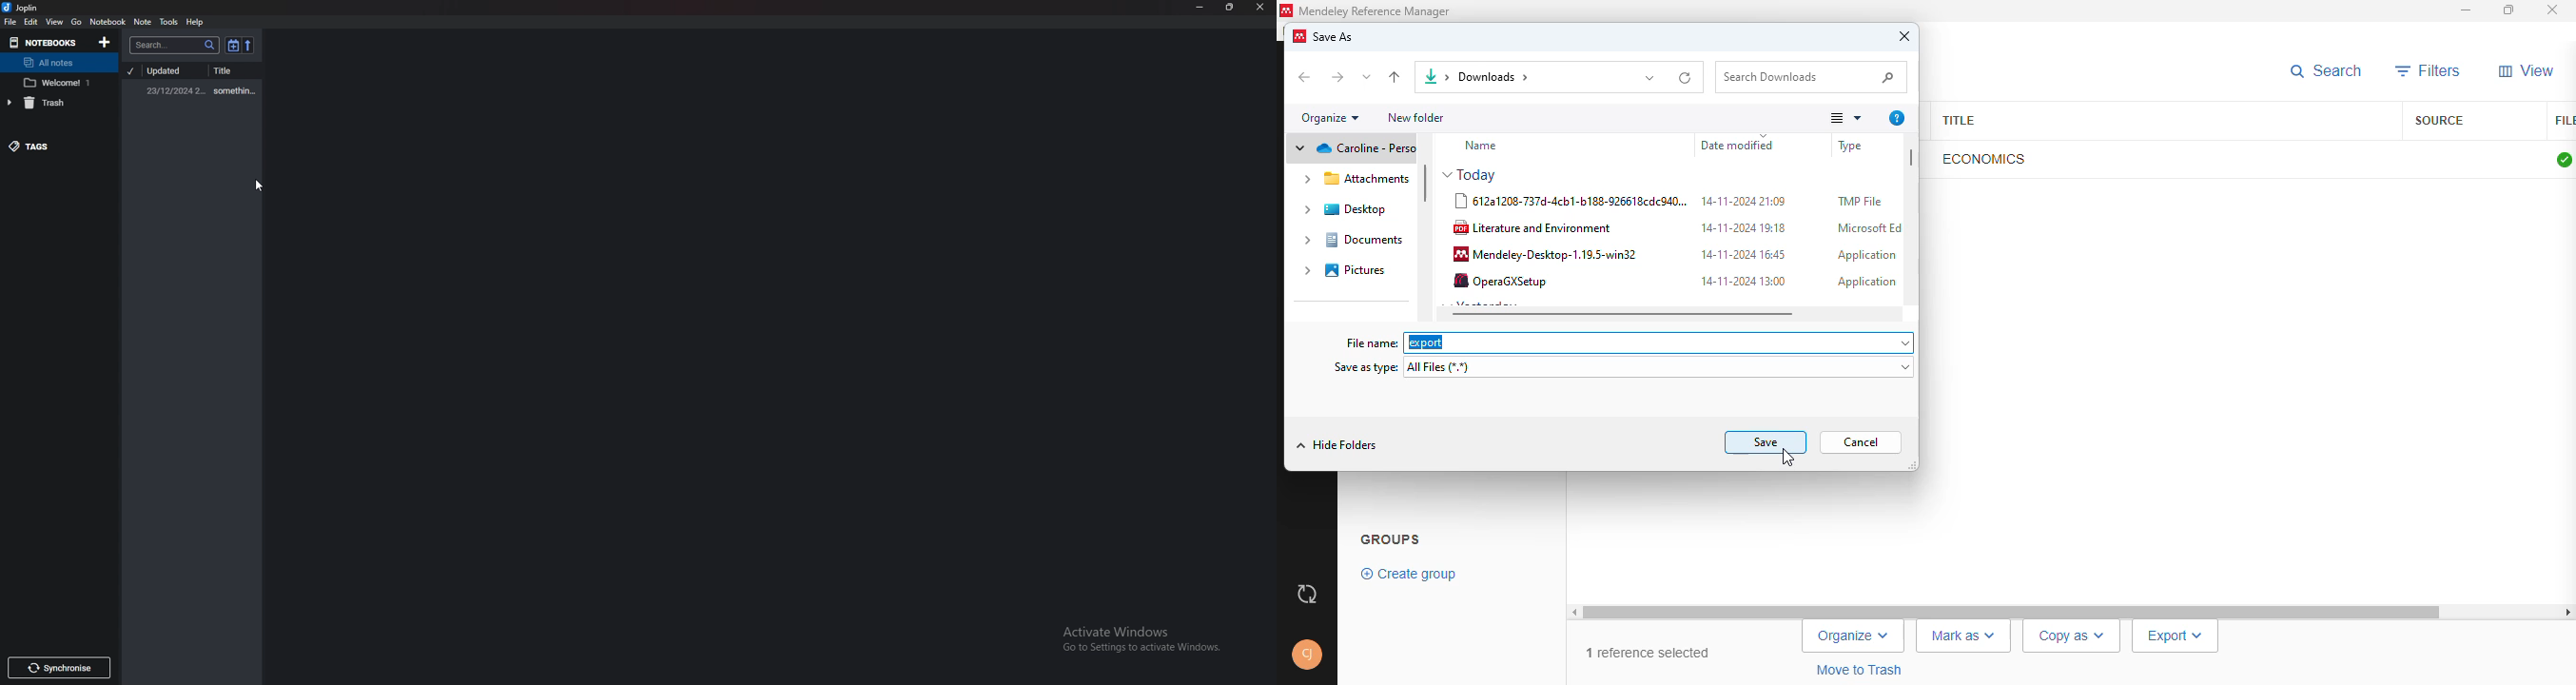 The image size is (2576, 700). Describe the element at coordinates (247, 45) in the screenshot. I see `Reverse sort order` at that location.